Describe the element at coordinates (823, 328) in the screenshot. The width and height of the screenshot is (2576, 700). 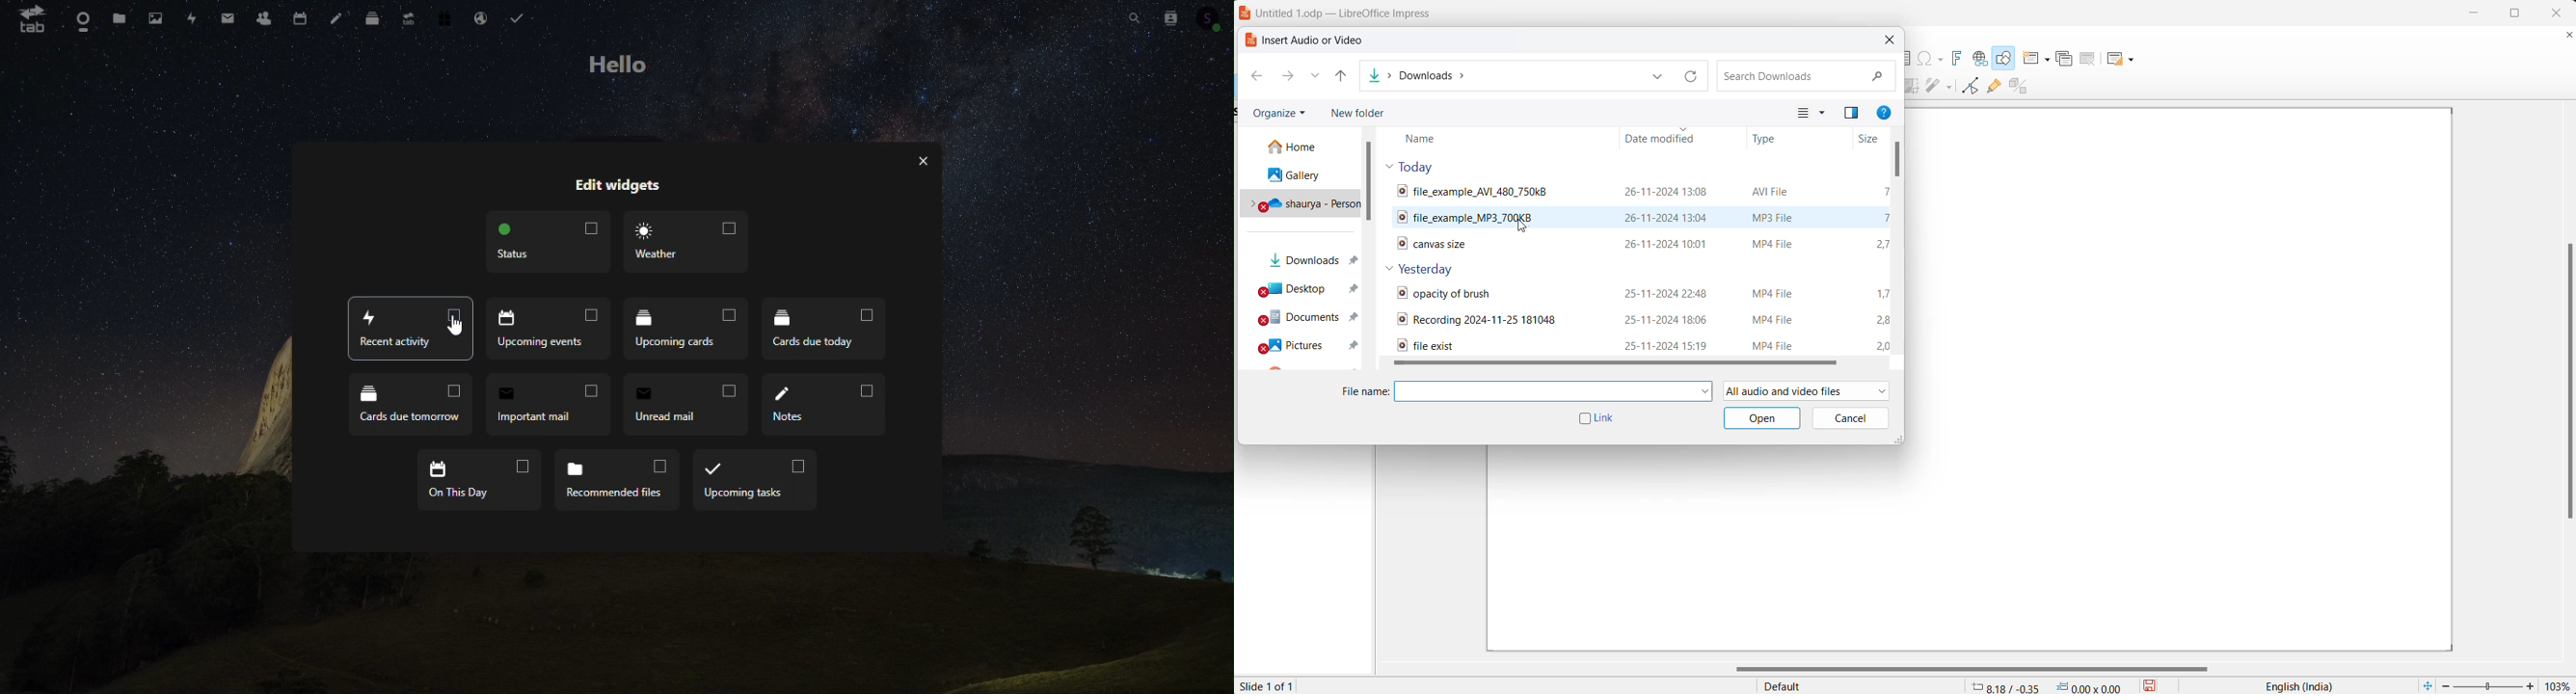
I see `Cards due today` at that location.